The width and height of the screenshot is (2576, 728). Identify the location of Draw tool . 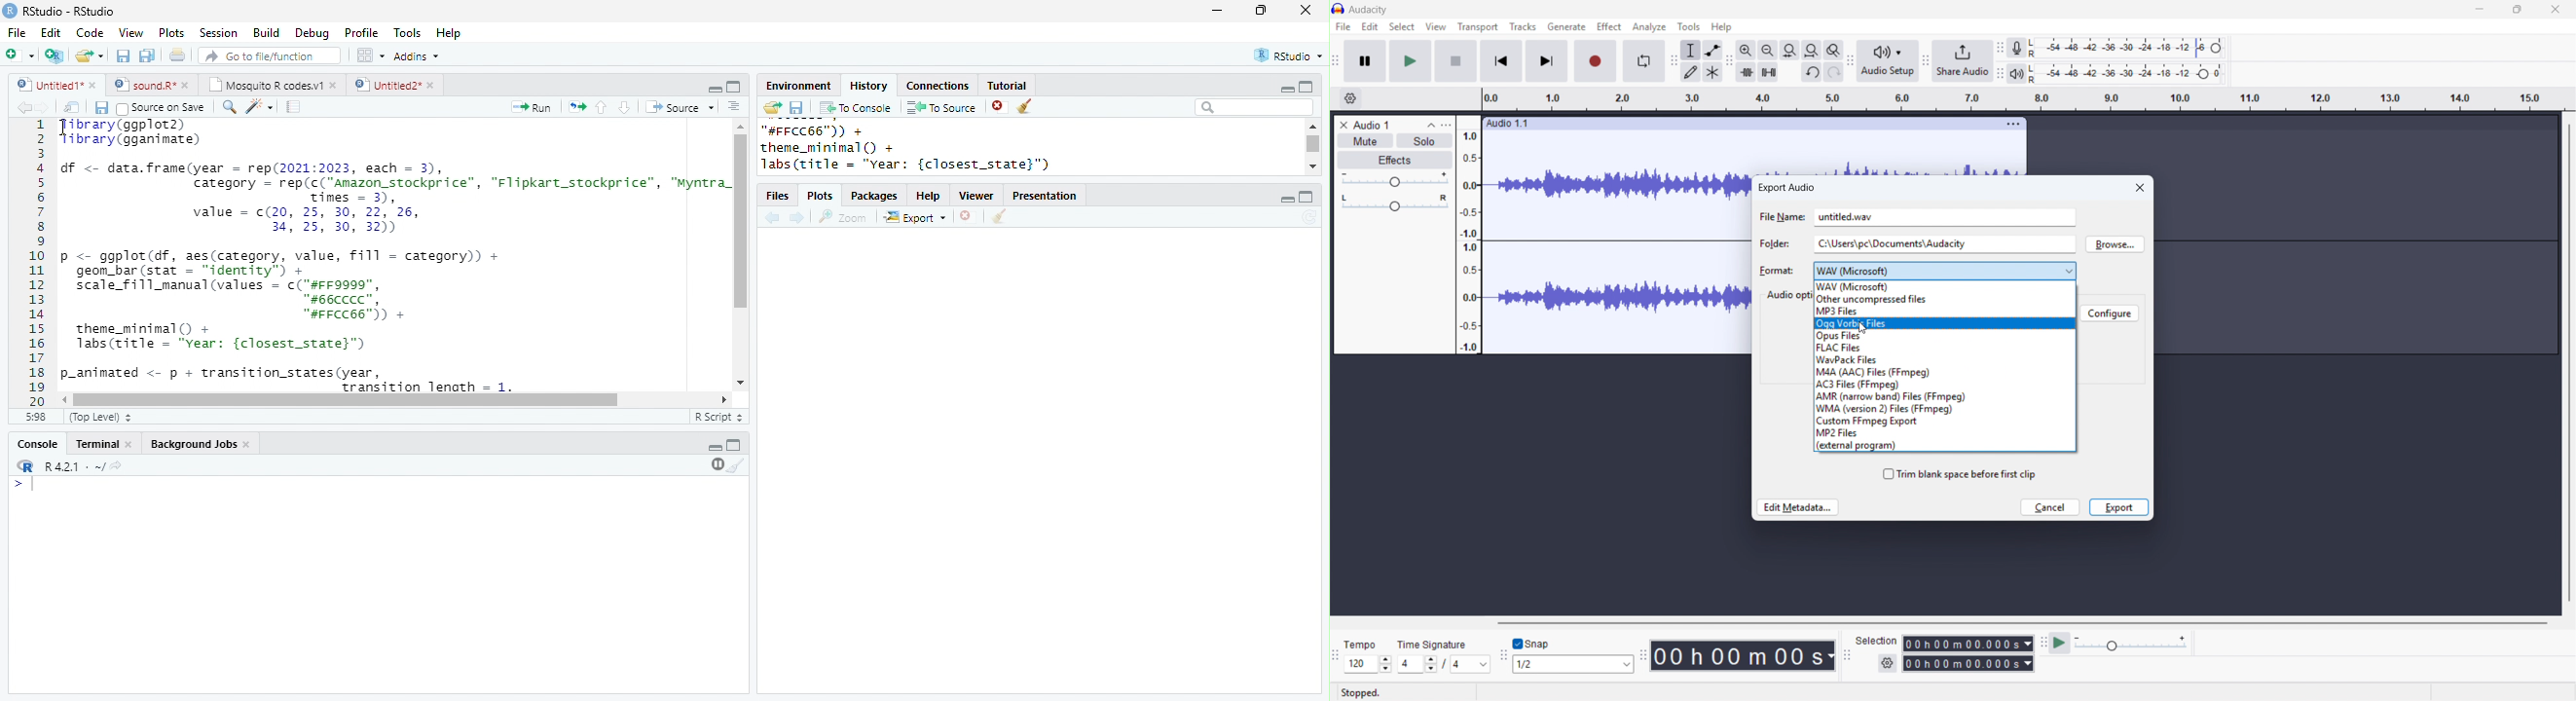
(1689, 72).